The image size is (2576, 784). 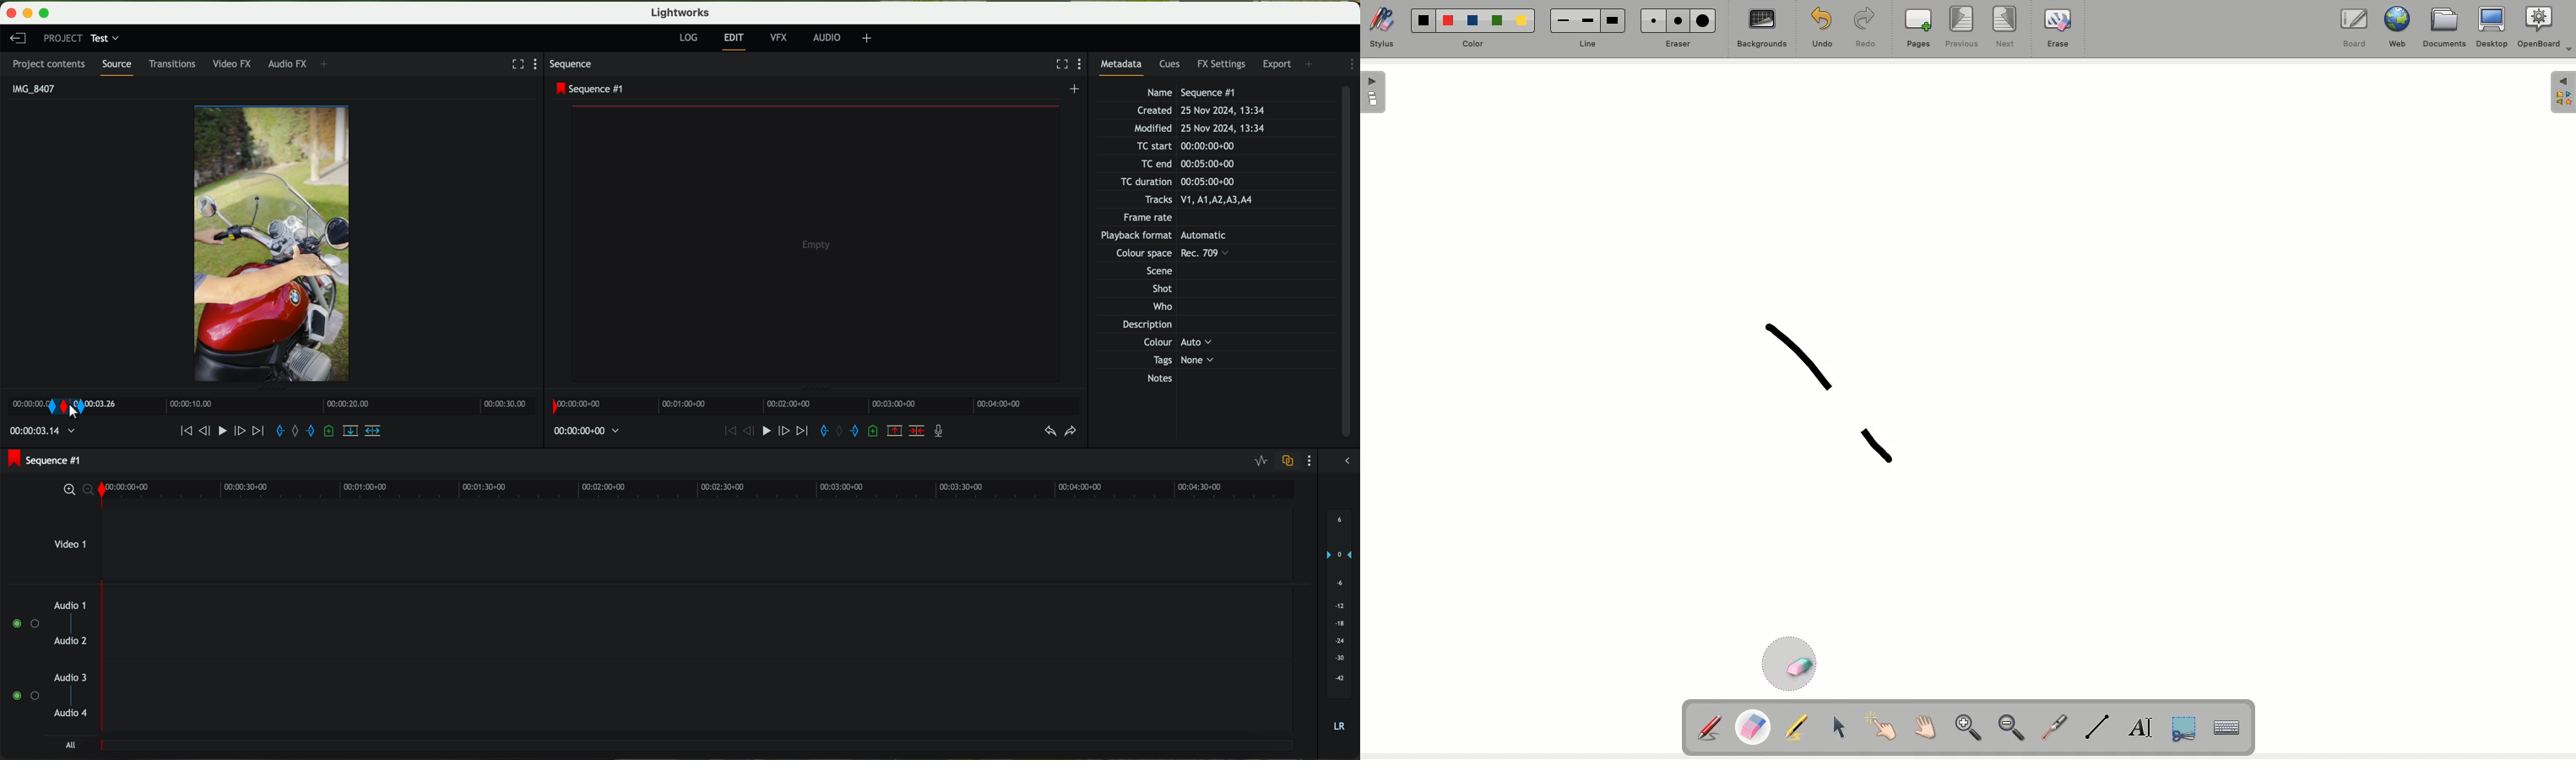 I want to click on Description, so click(x=1160, y=326).